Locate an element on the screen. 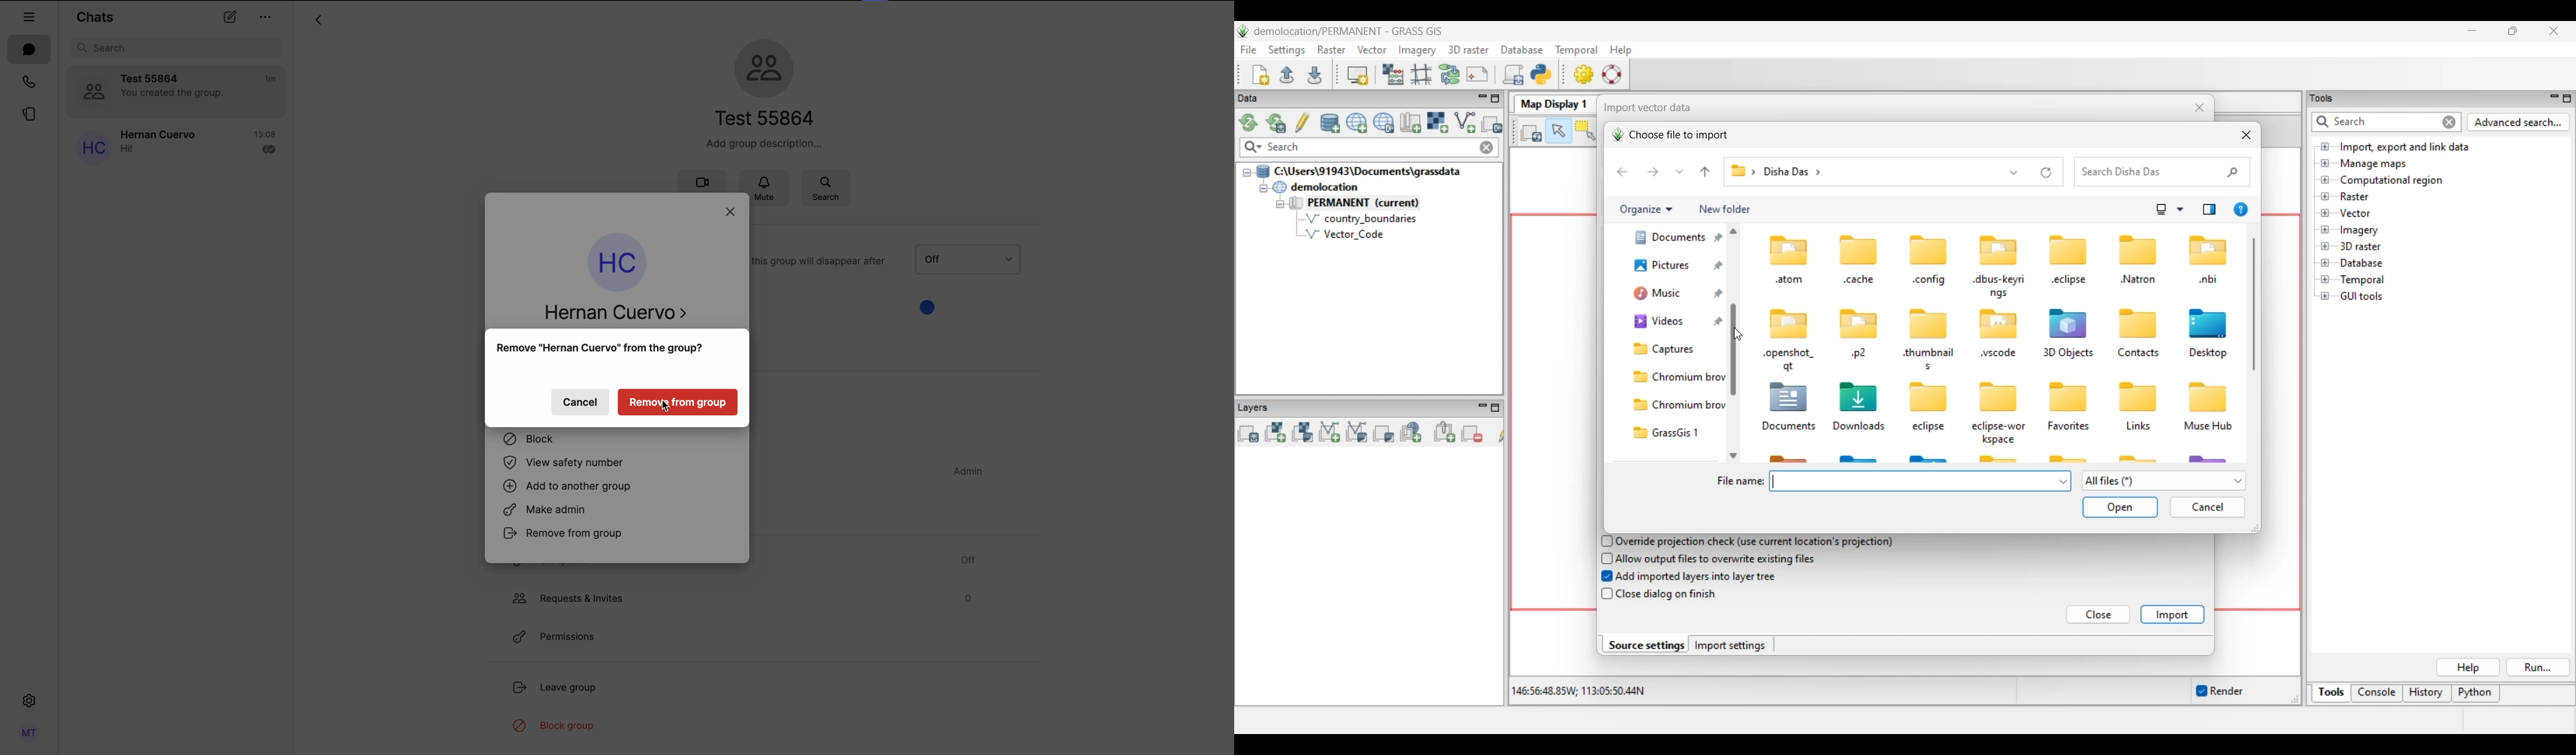 This screenshot has height=756, width=2576. block is located at coordinates (530, 441).